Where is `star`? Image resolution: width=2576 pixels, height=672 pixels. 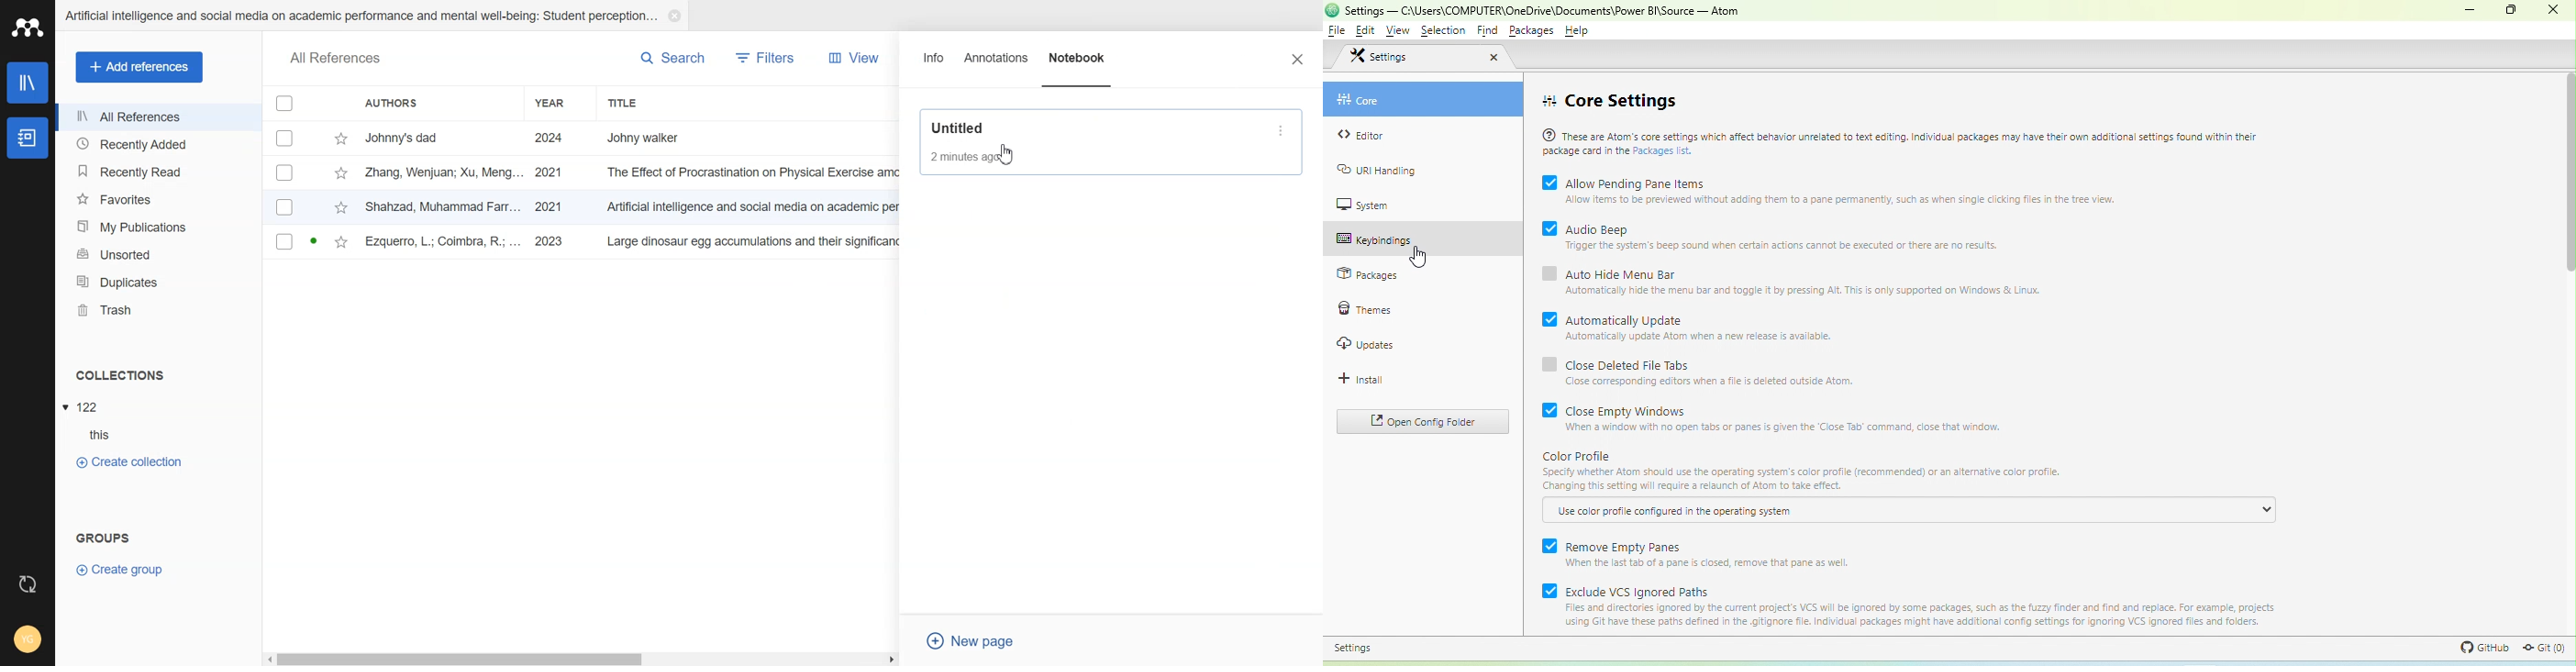 star is located at coordinates (341, 243).